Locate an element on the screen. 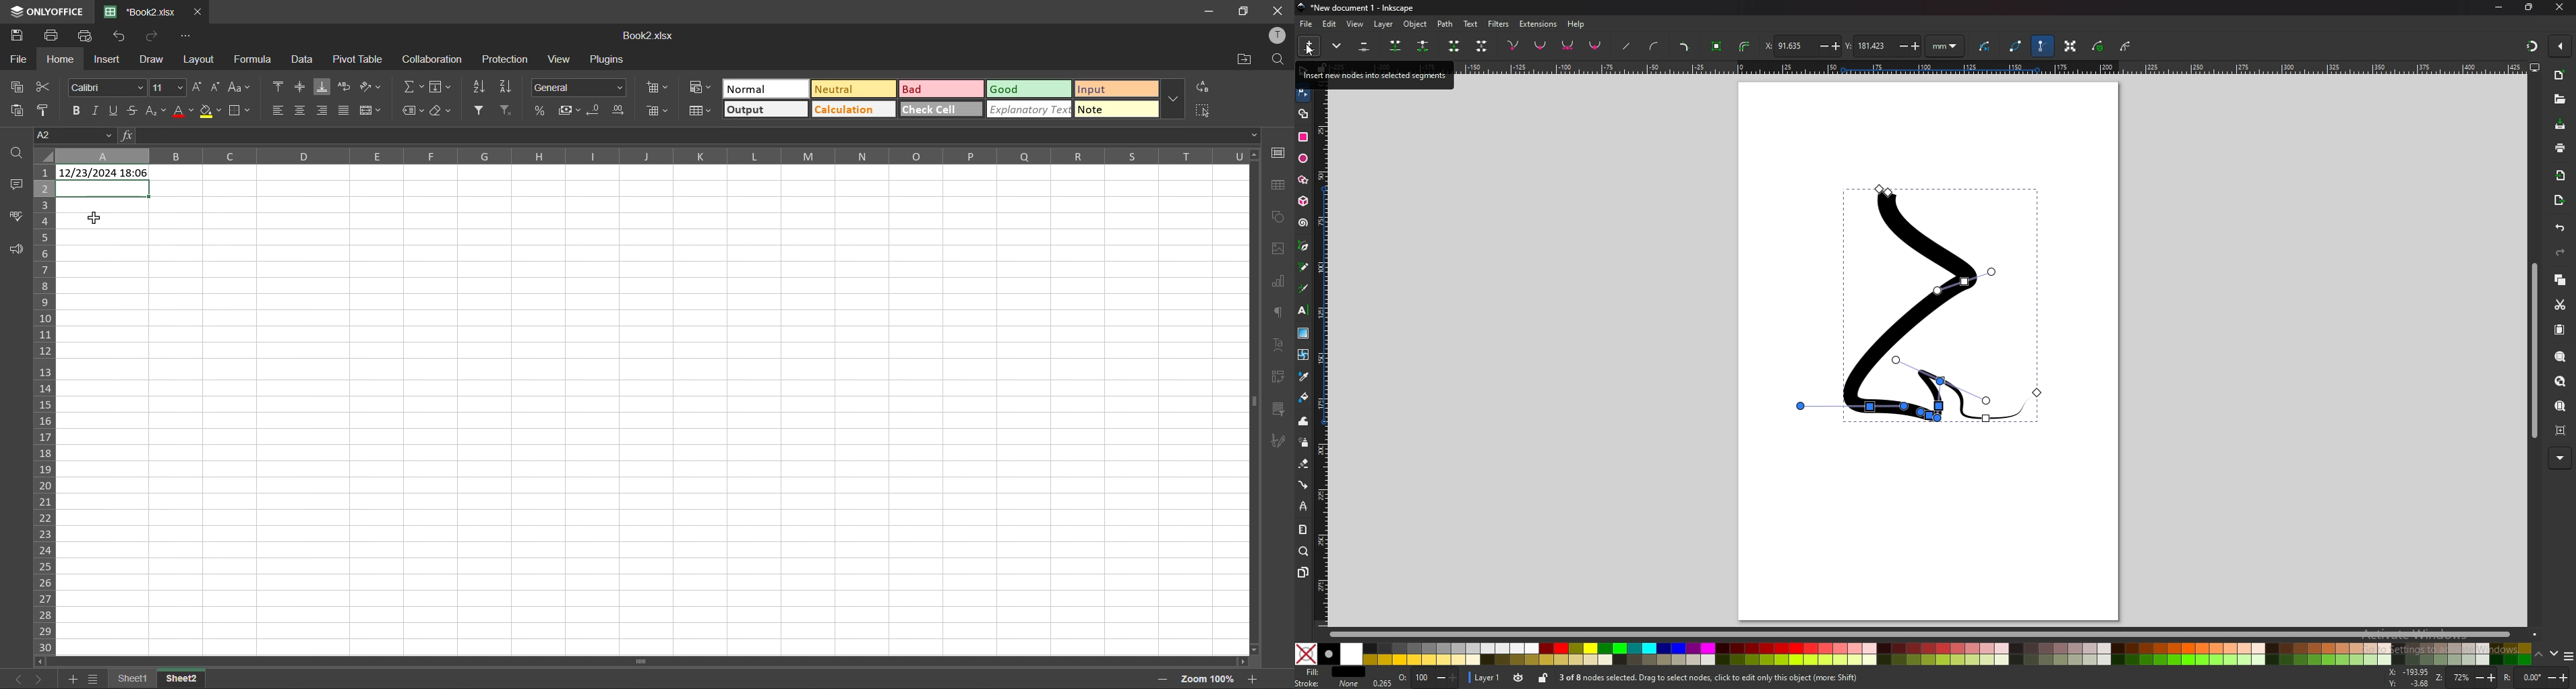 The height and width of the screenshot is (700, 2576). column names in alphabets is located at coordinates (653, 154).